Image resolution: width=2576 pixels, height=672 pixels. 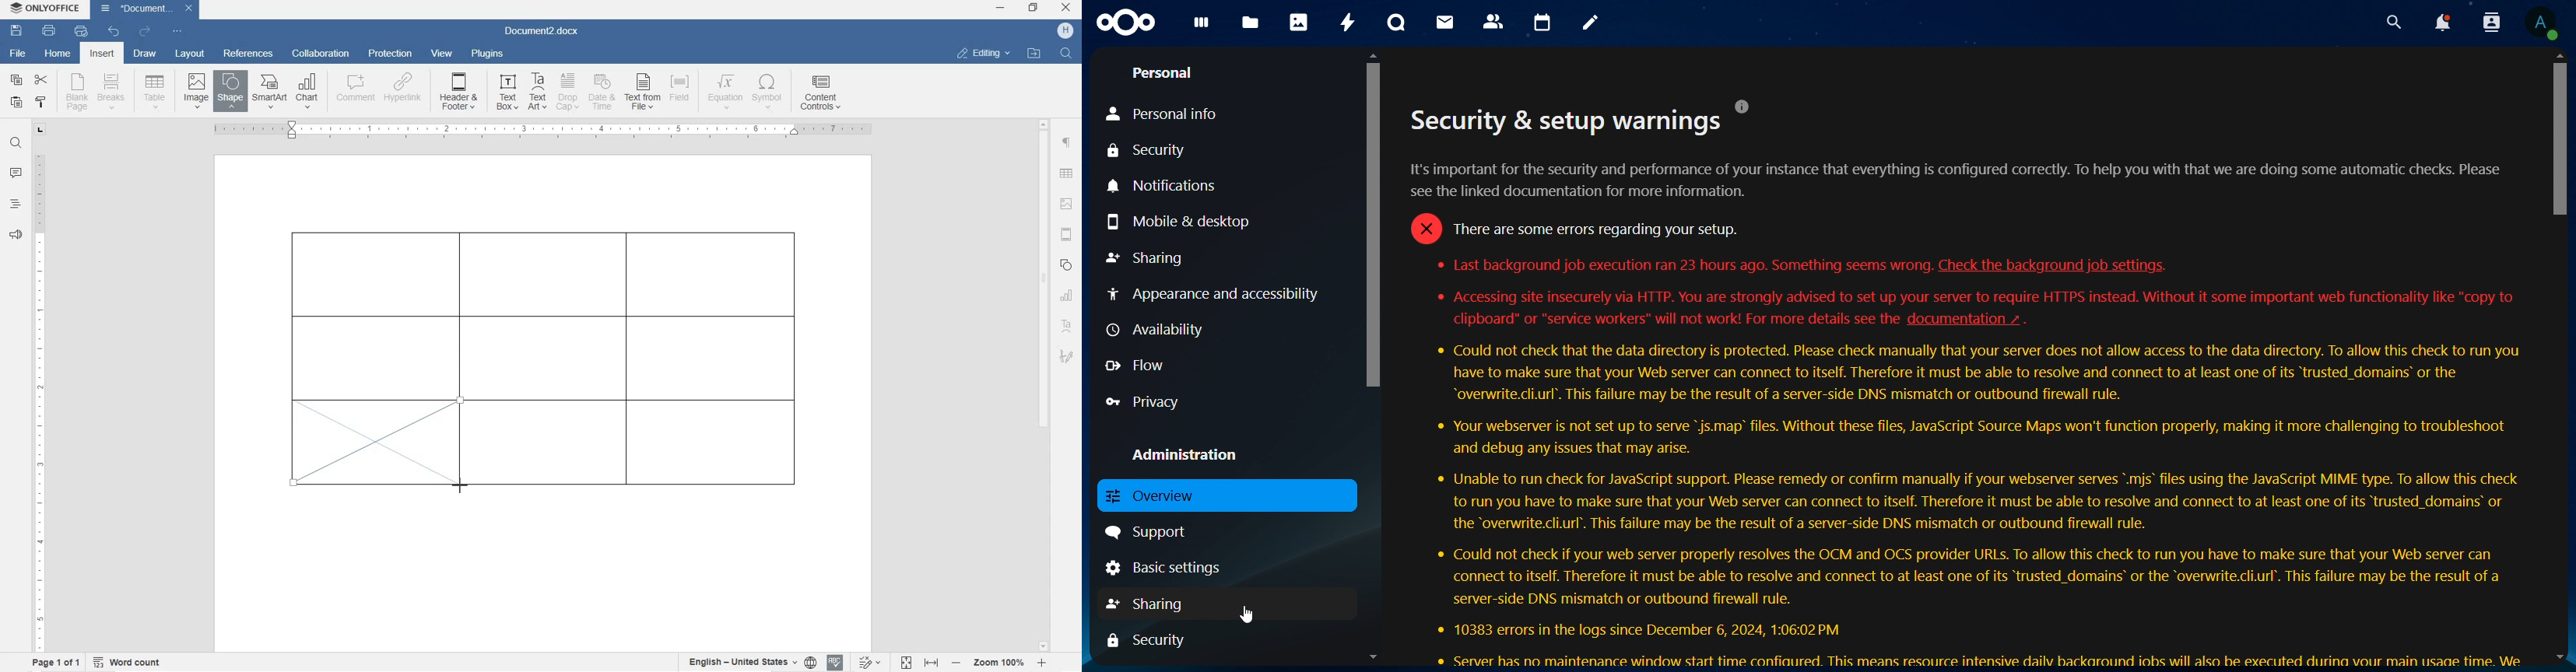 I want to click on FIELD, so click(x=683, y=93).